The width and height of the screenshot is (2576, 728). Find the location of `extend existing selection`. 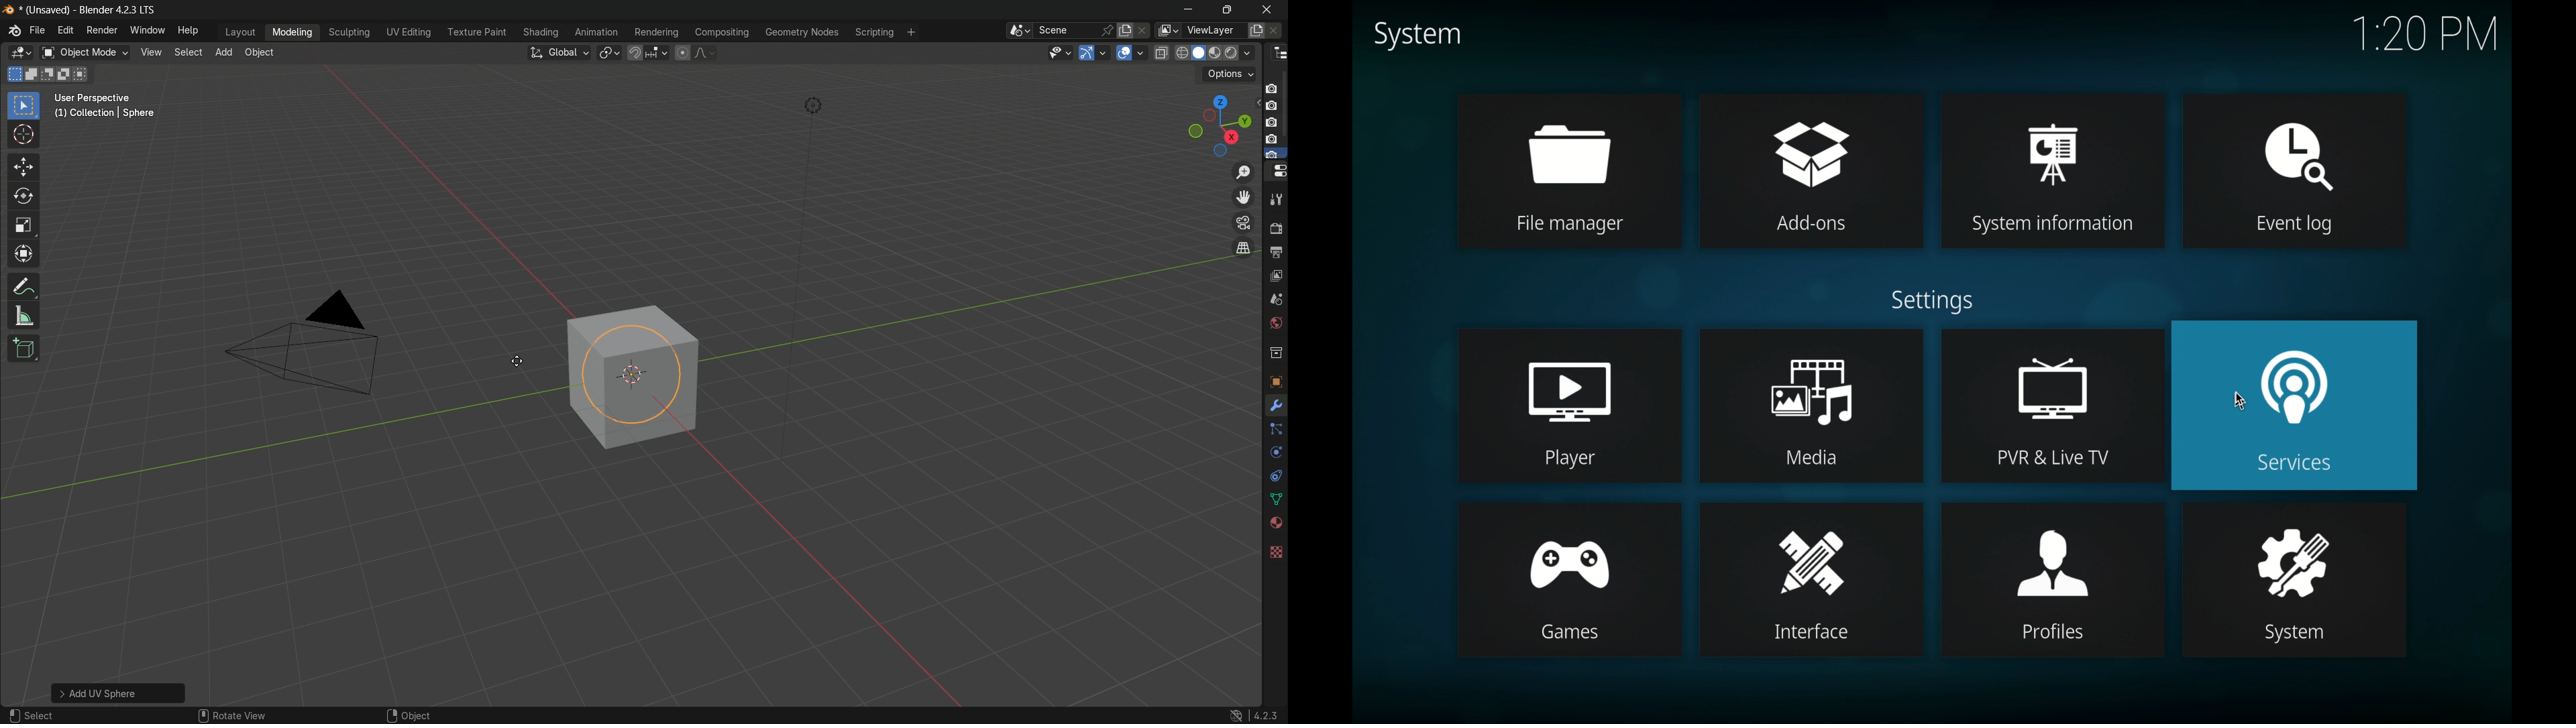

extend existing selection is located at coordinates (33, 74).